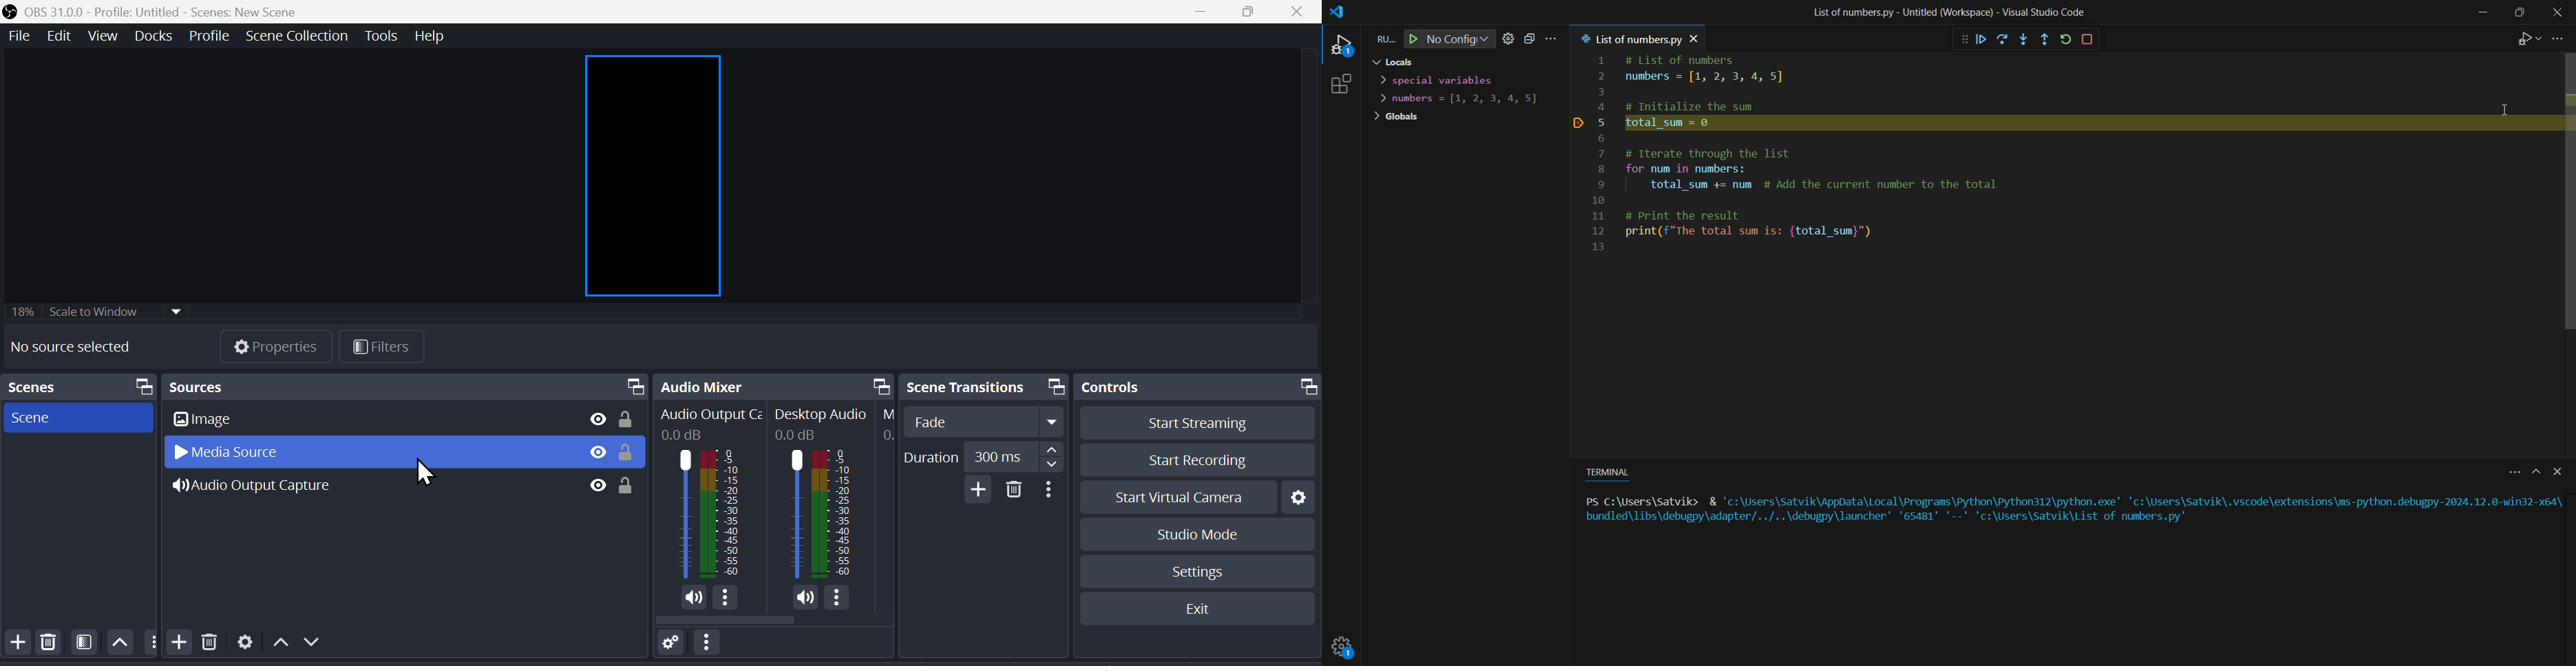  What do you see at coordinates (1050, 489) in the screenshot?
I see `More options` at bounding box center [1050, 489].